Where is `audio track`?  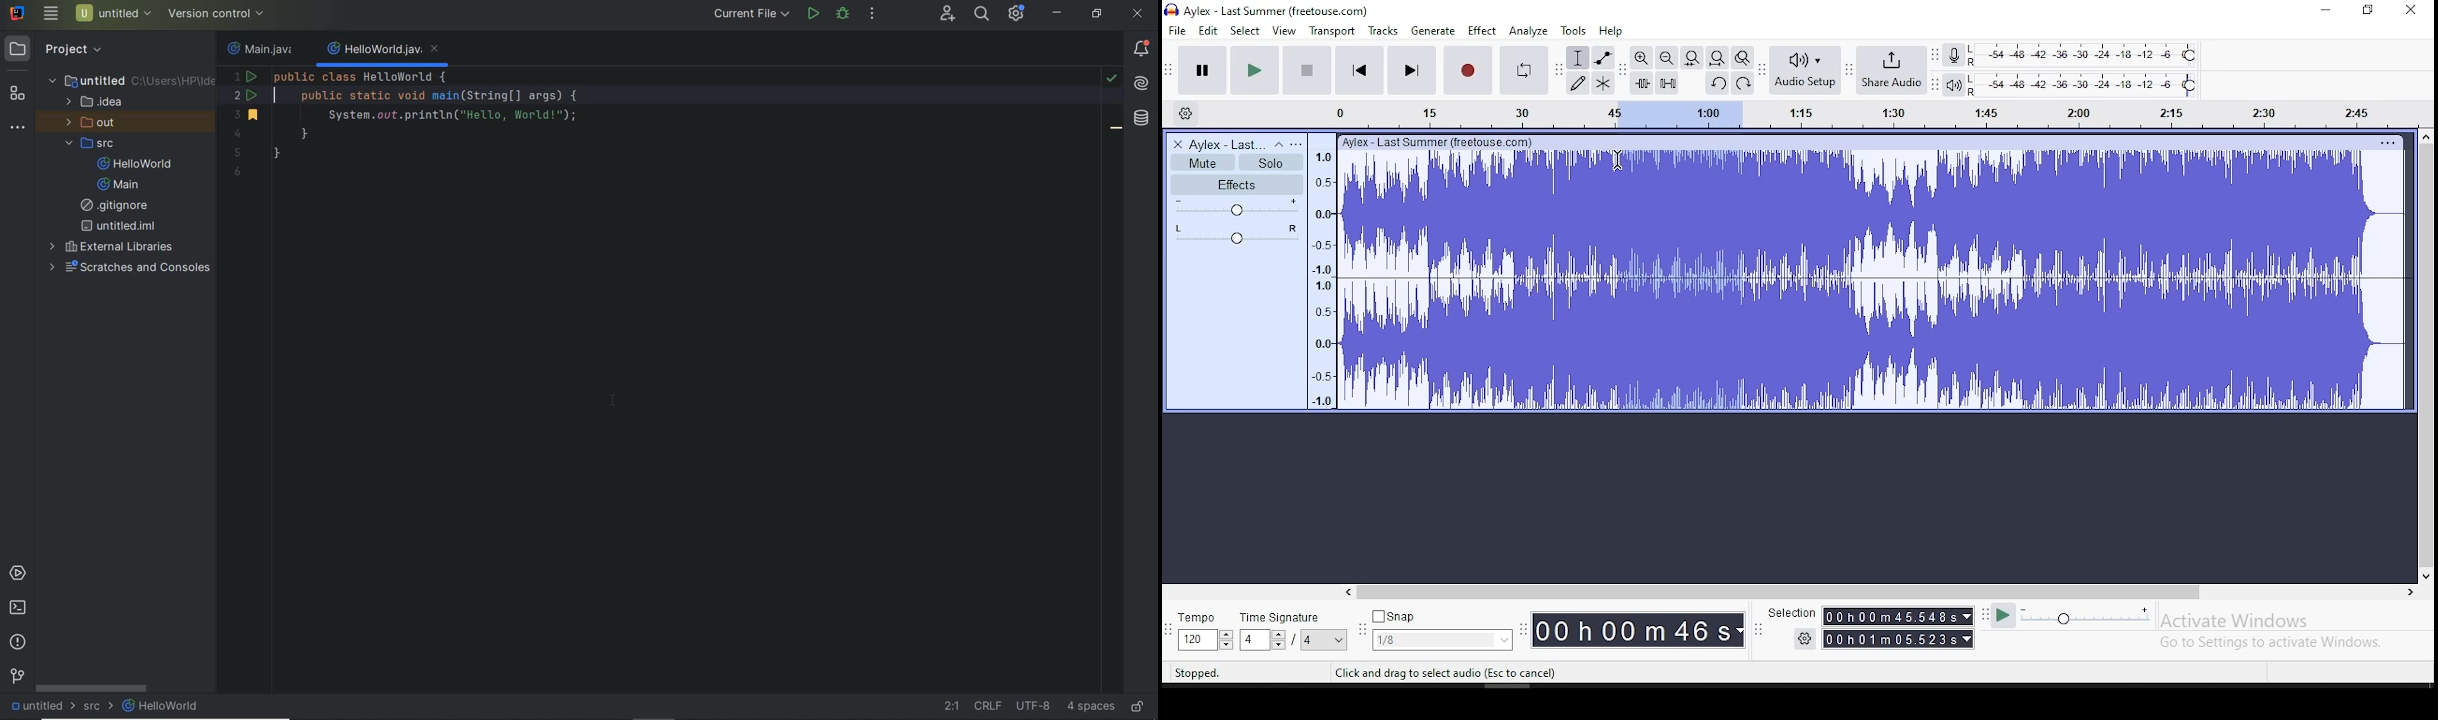
audio track is located at coordinates (1873, 282).